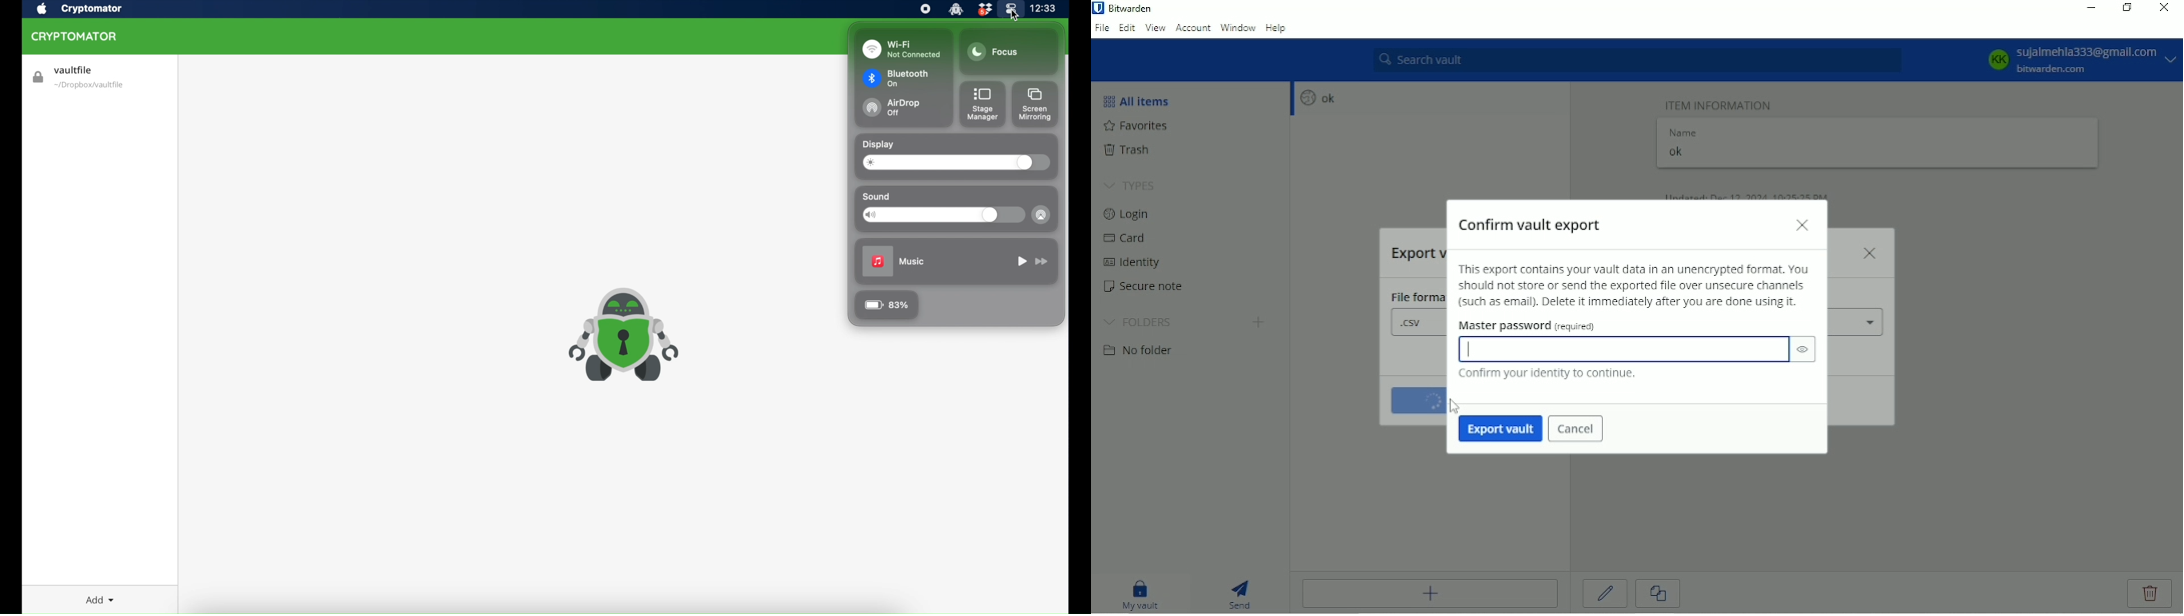 This screenshot has height=616, width=2184. I want to click on Login, so click(1127, 214).